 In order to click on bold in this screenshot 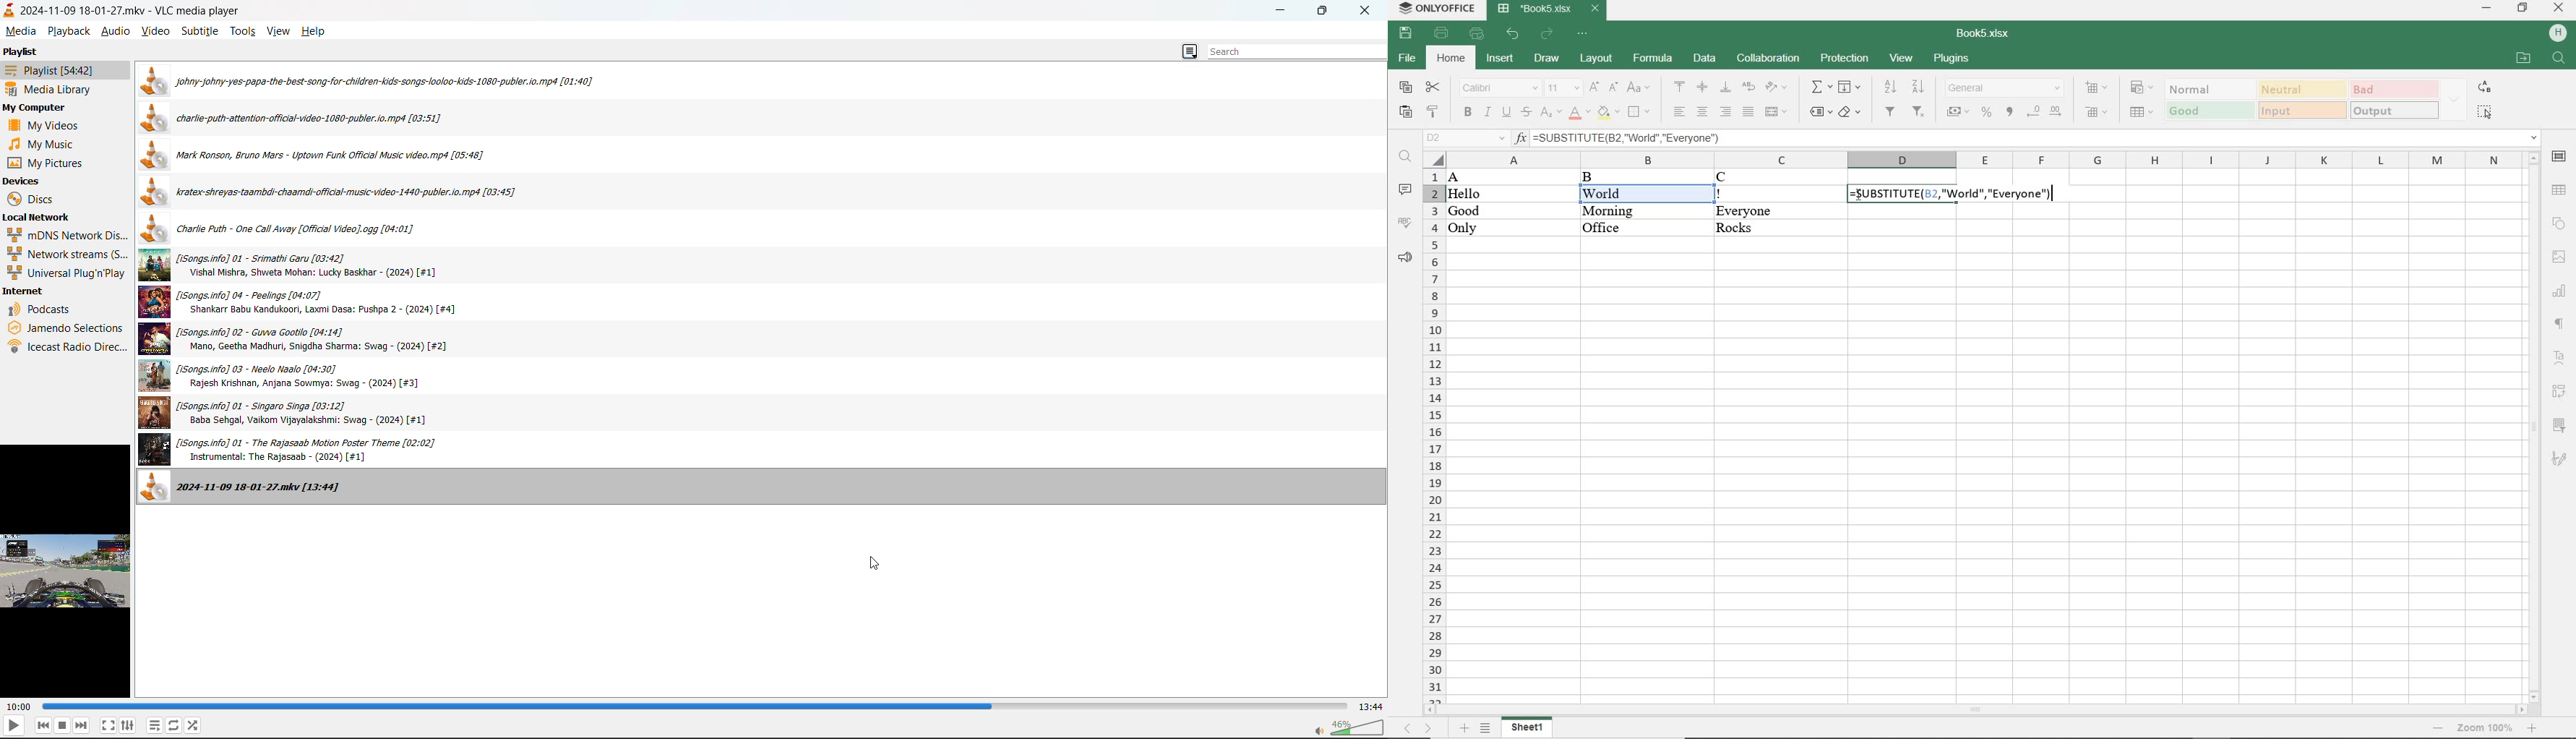, I will do `click(1467, 112)`.